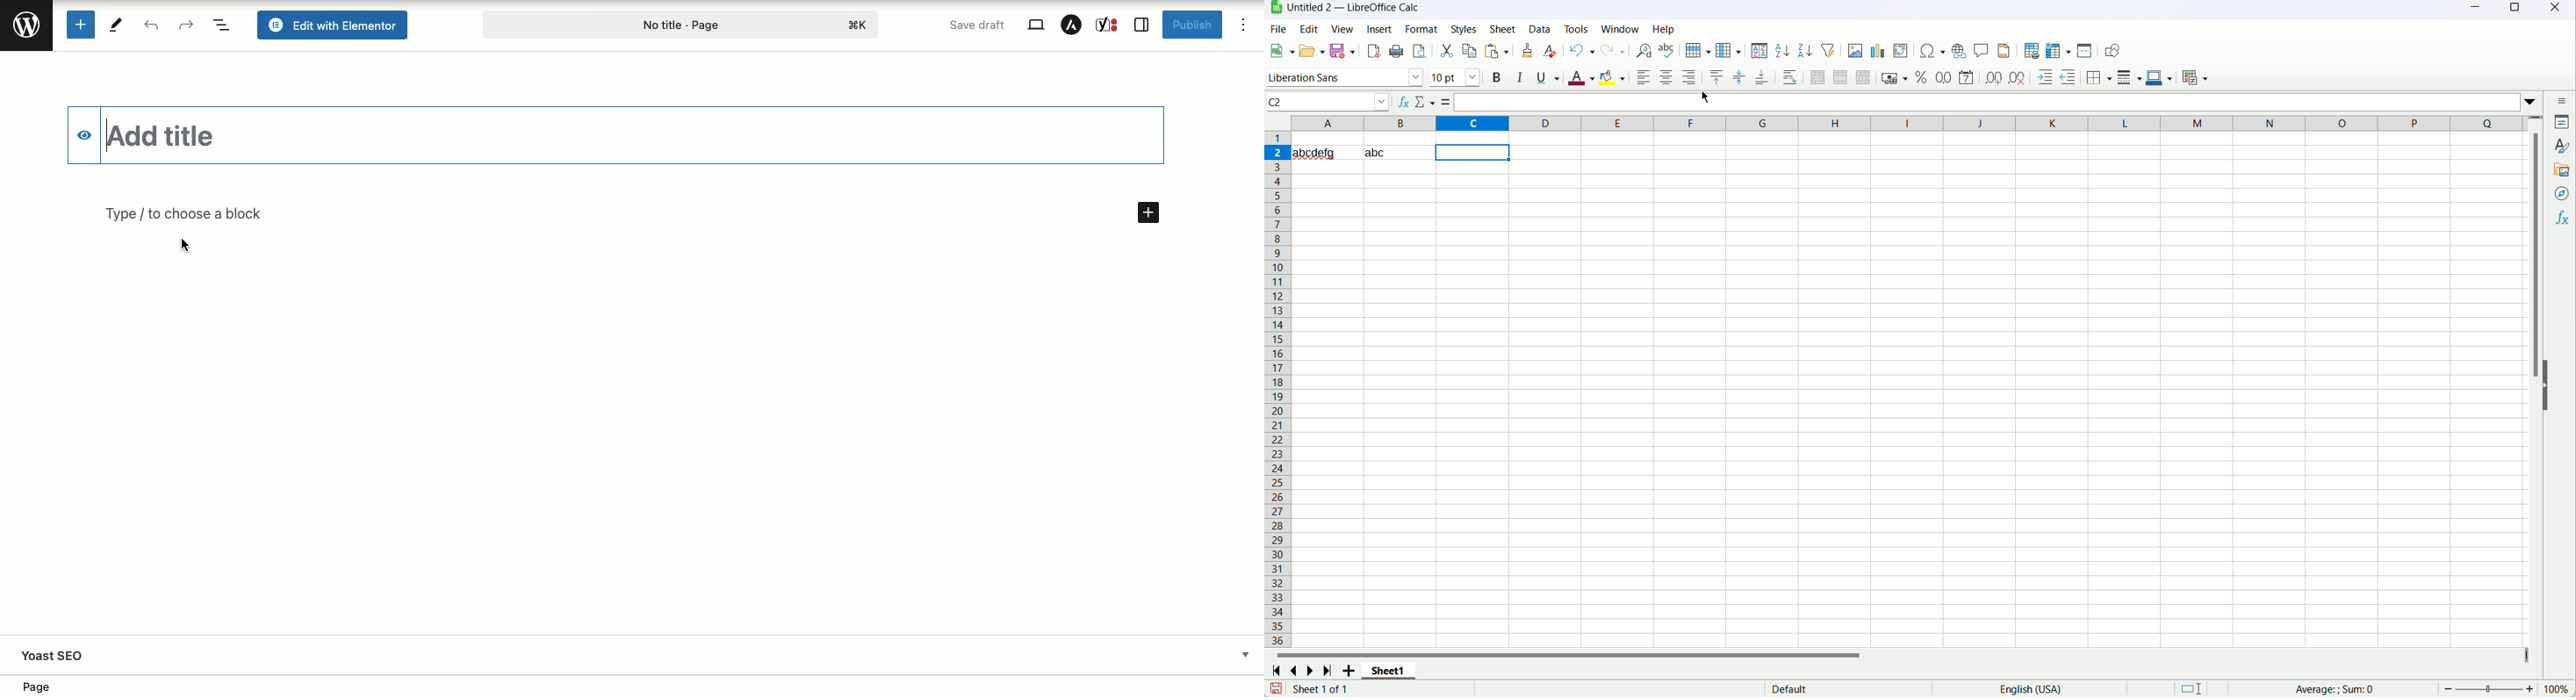 This screenshot has width=2576, height=700. Describe the element at coordinates (2539, 386) in the screenshot. I see `vertical scroll bar` at that location.